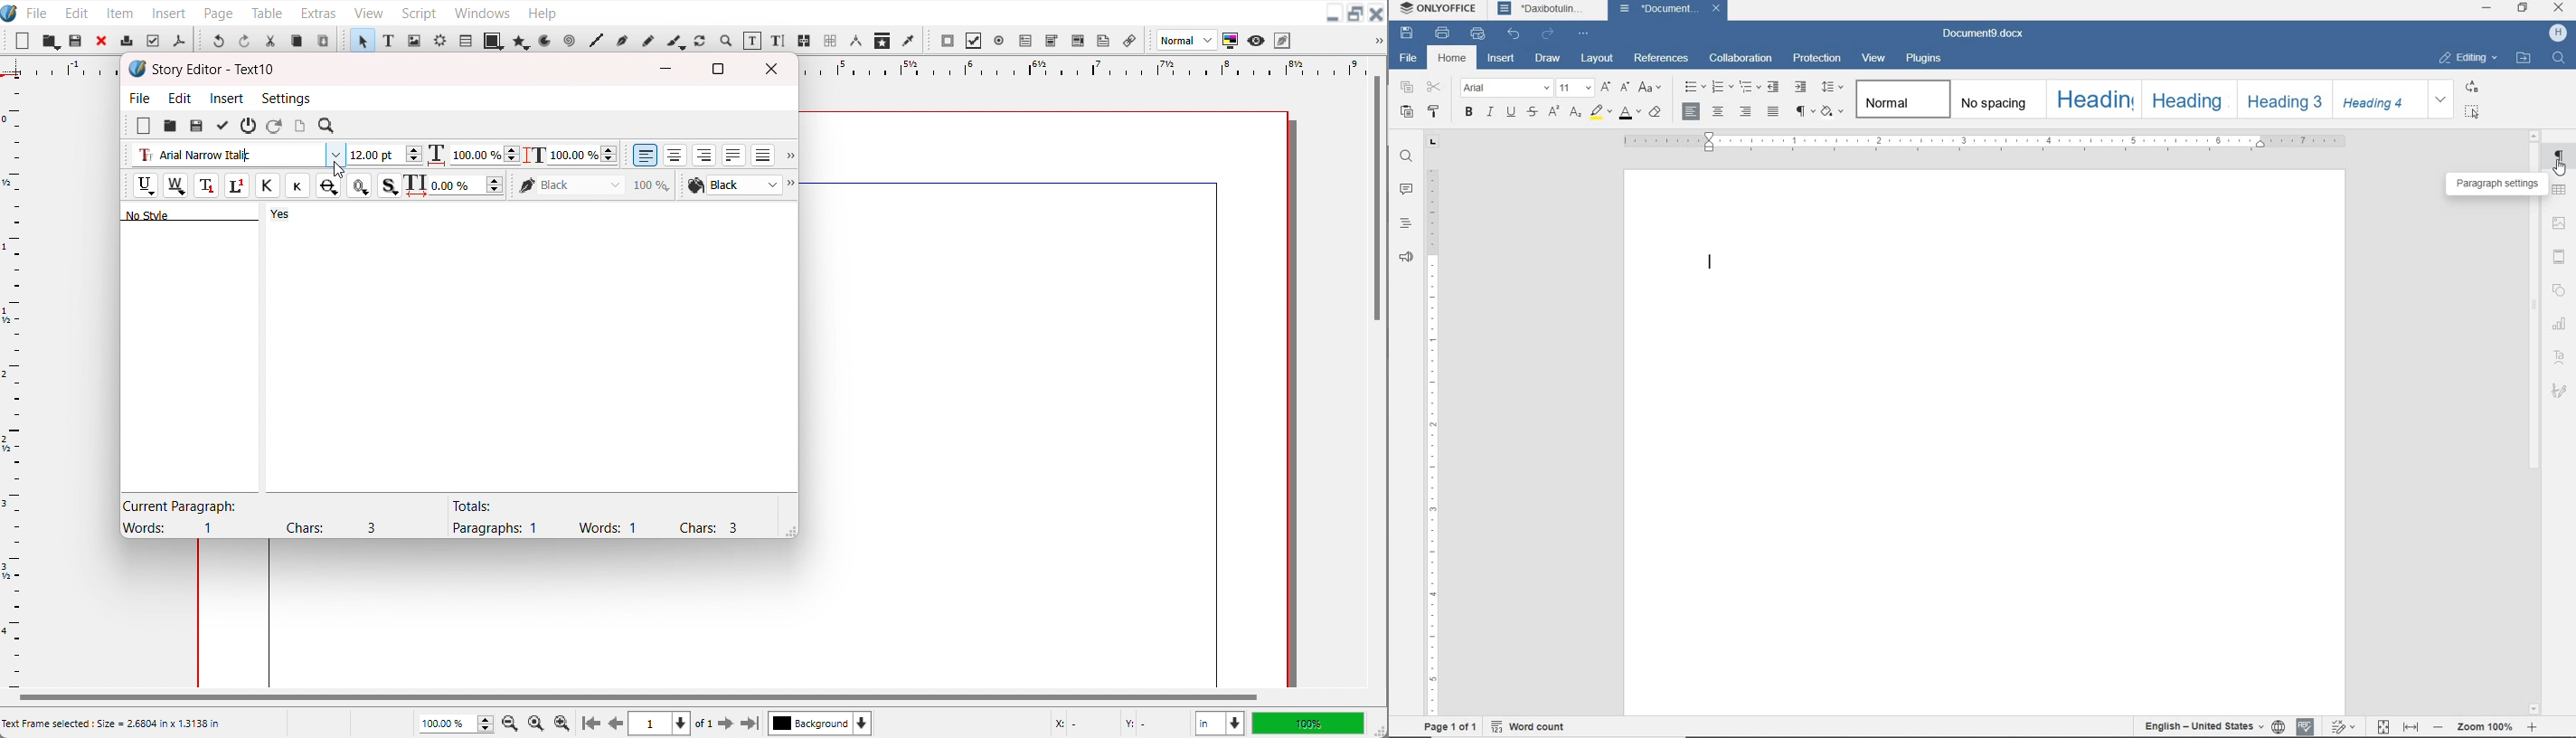  I want to click on headings, so click(1404, 225).